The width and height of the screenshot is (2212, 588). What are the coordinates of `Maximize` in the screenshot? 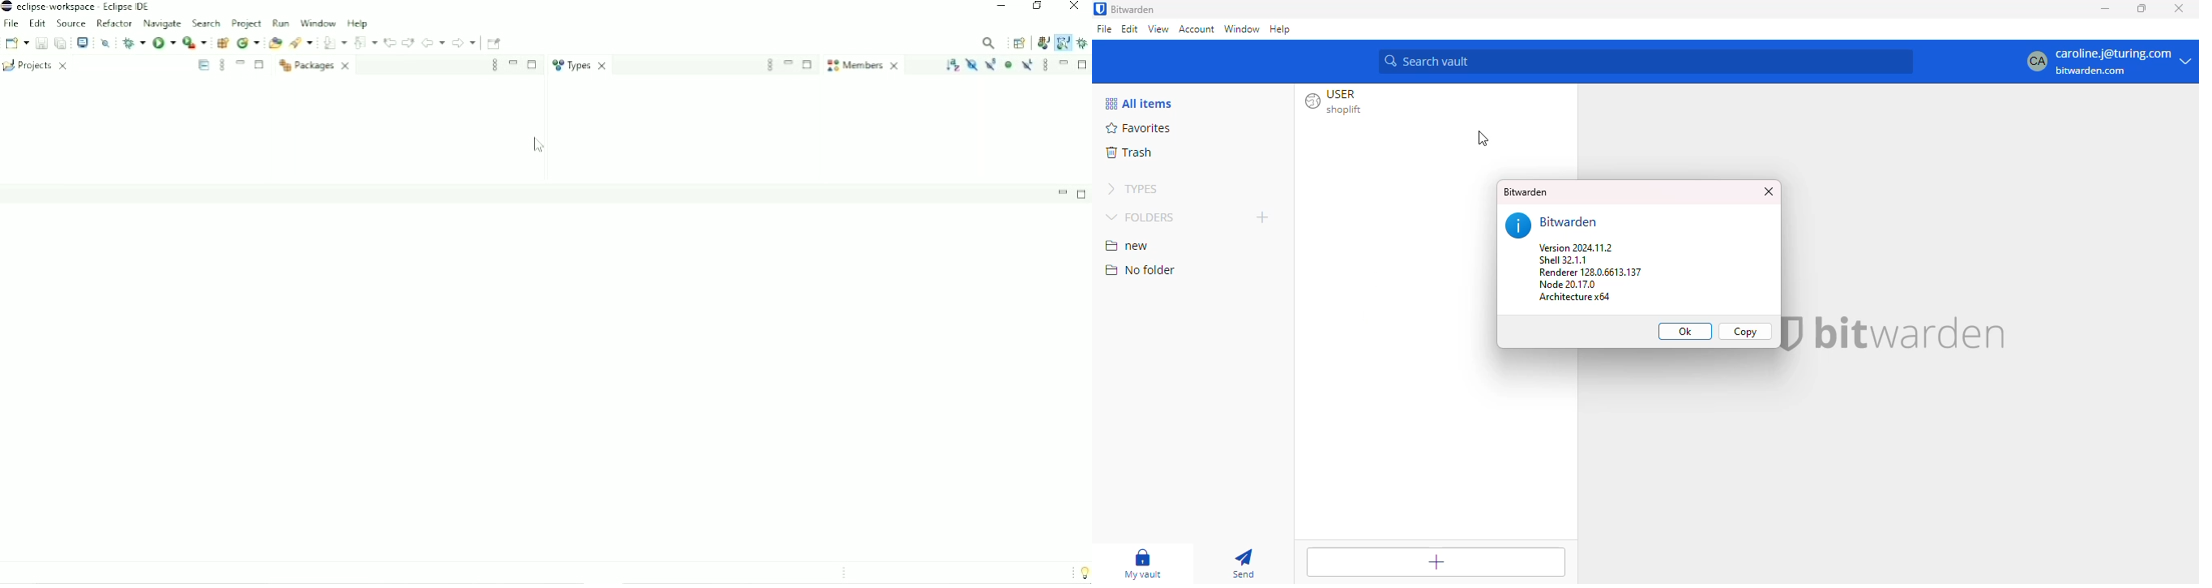 It's located at (532, 64).